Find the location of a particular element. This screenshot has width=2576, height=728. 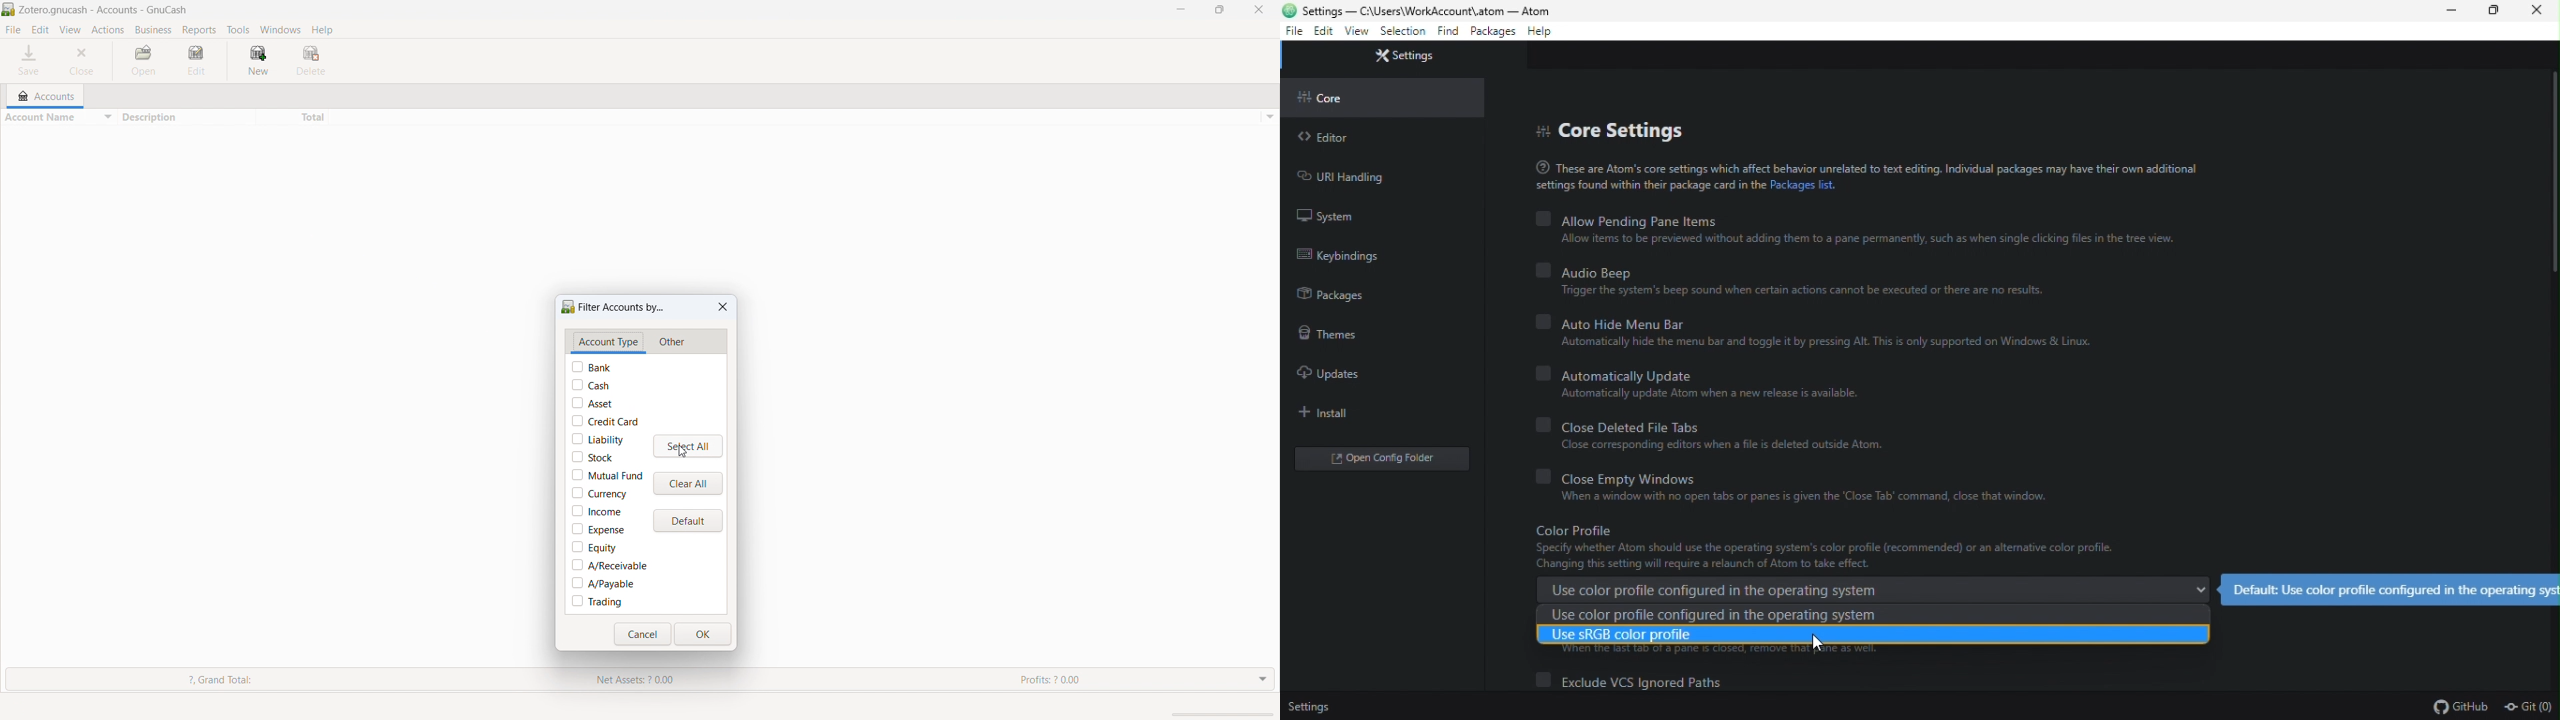

equity is located at coordinates (594, 547).